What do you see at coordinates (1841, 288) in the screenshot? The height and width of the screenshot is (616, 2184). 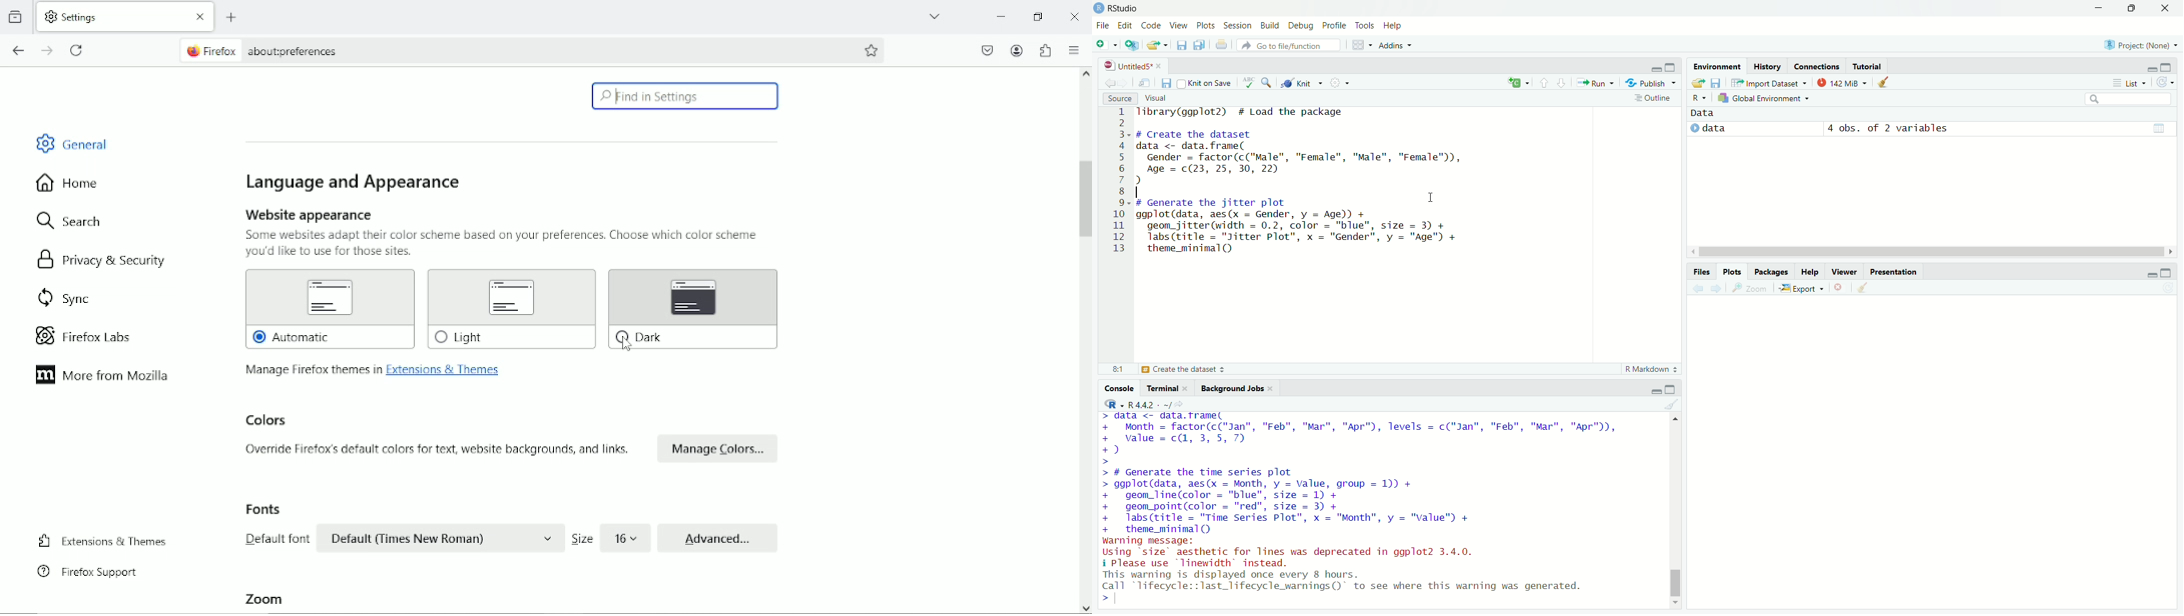 I see `remove the current plot` at bounding box center [1841, 288].